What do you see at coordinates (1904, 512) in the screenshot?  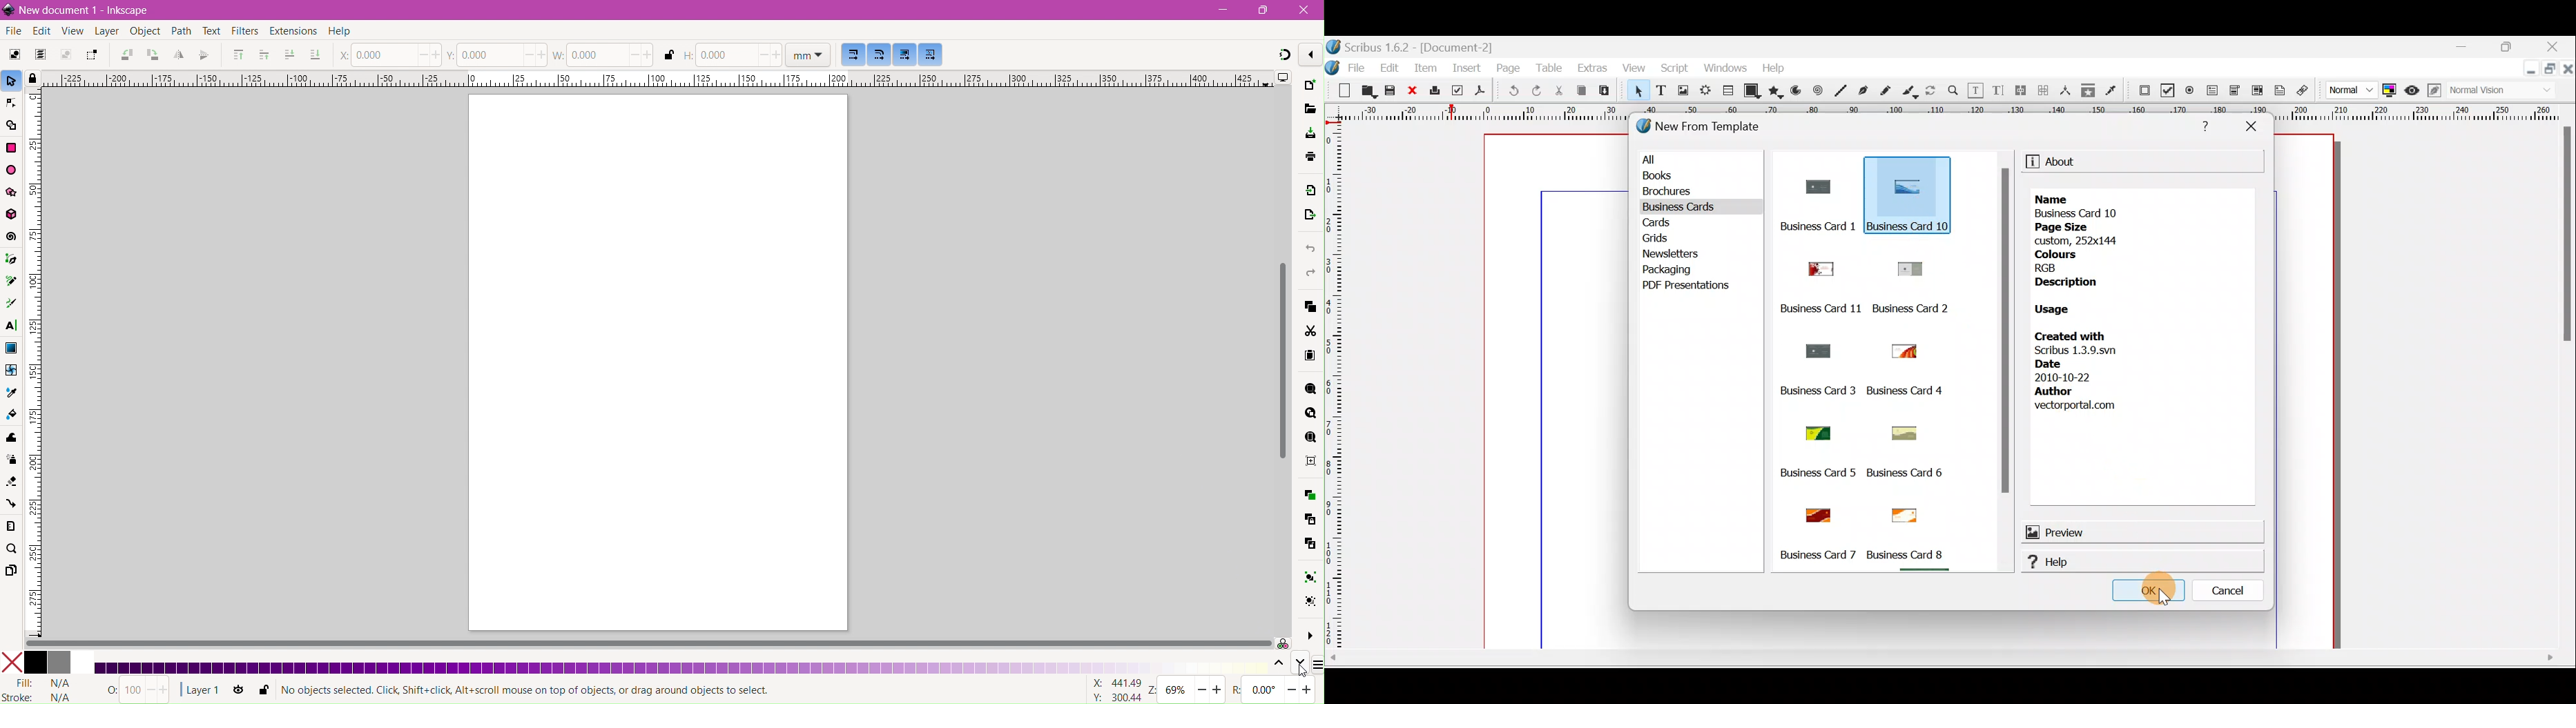 I see `Business card` at bounding box center [1904, 512].